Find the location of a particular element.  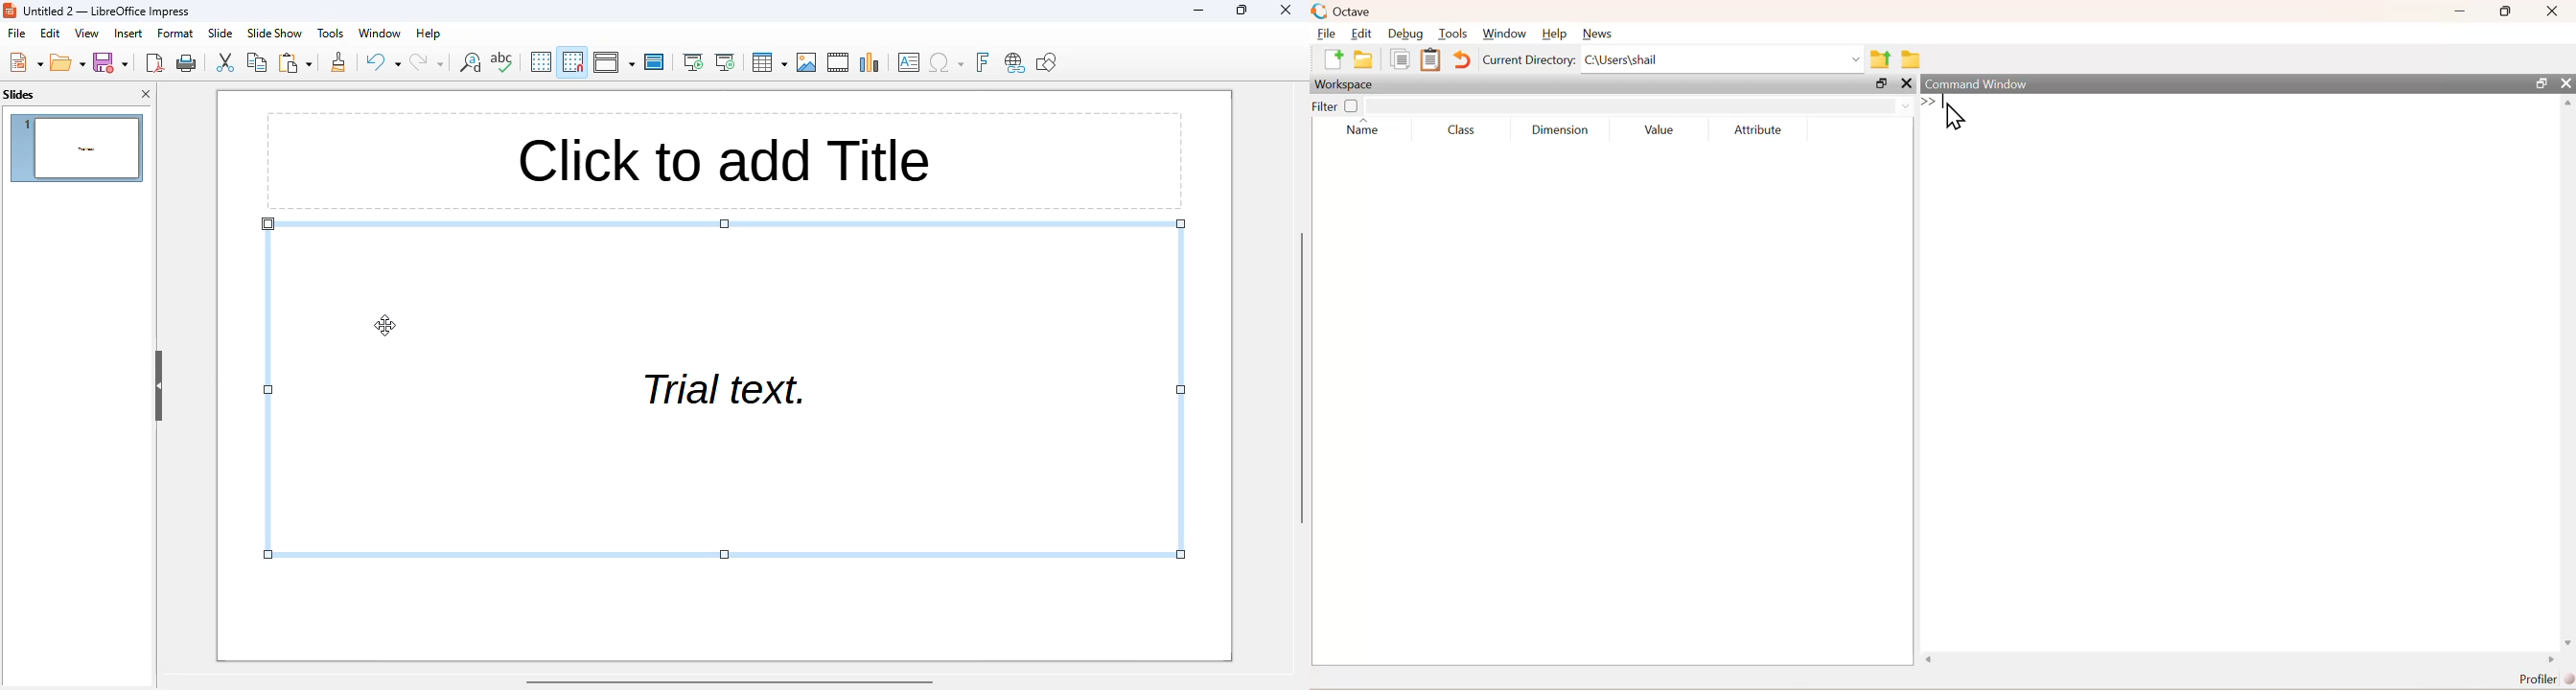

slide is located at coordinates (221, 33).